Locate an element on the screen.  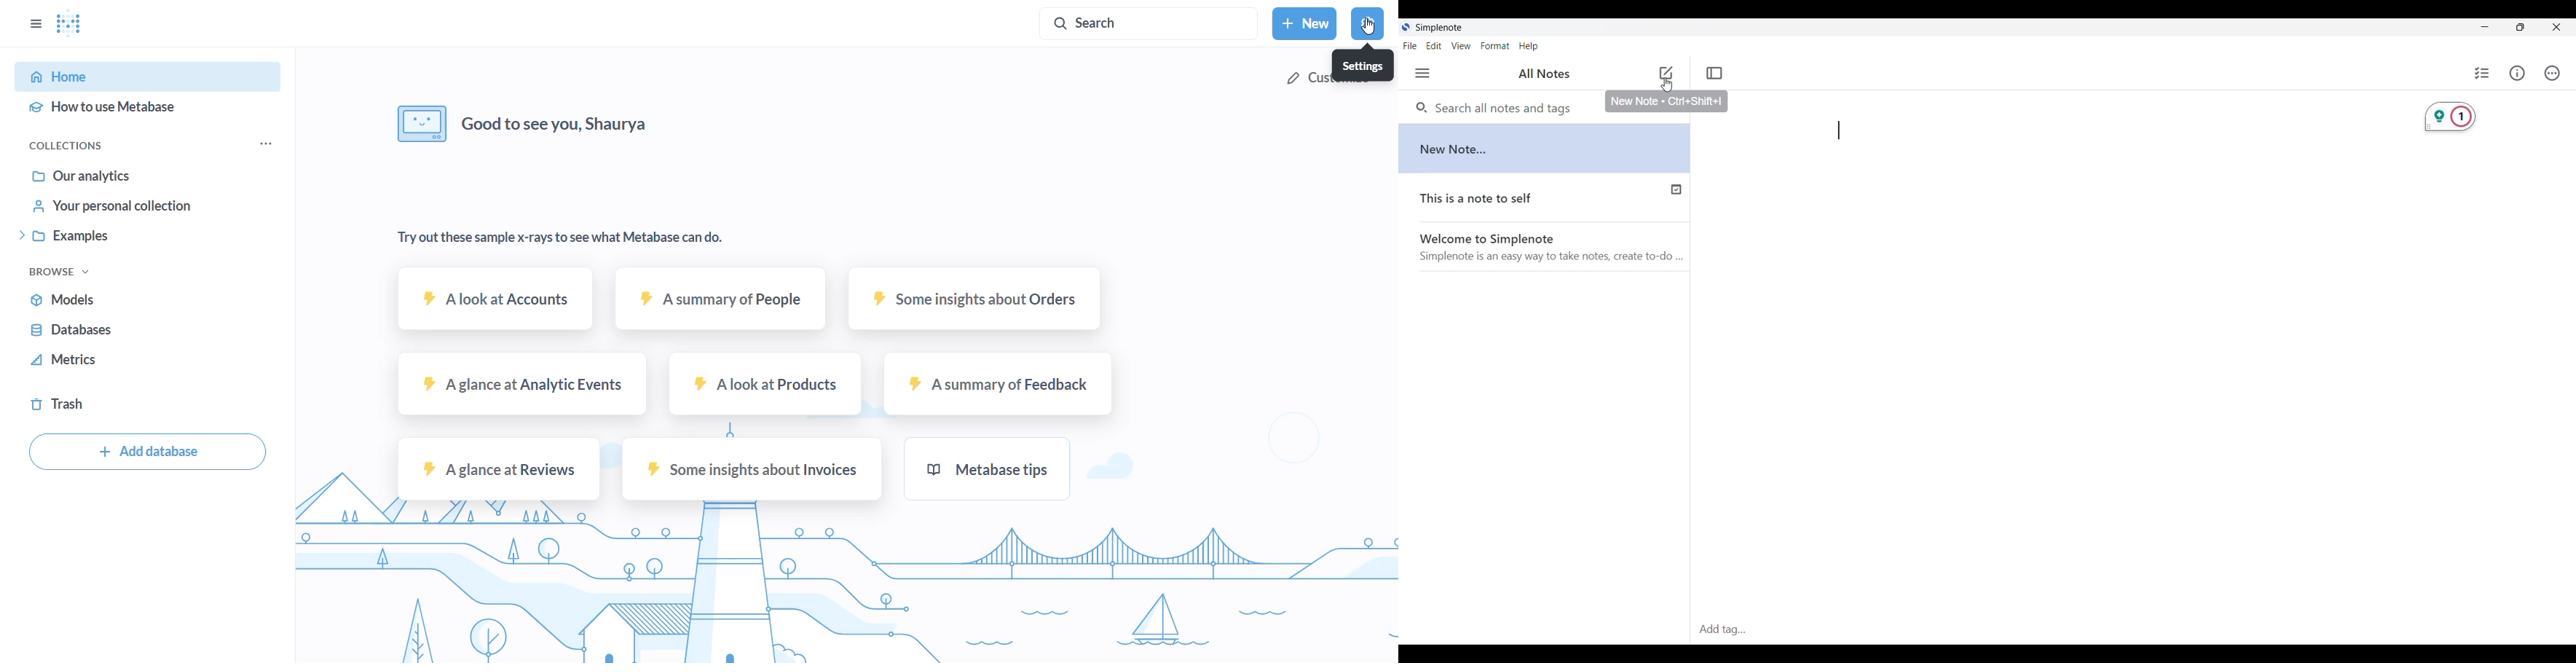
Format menu is located at coordinates (1495, 45).